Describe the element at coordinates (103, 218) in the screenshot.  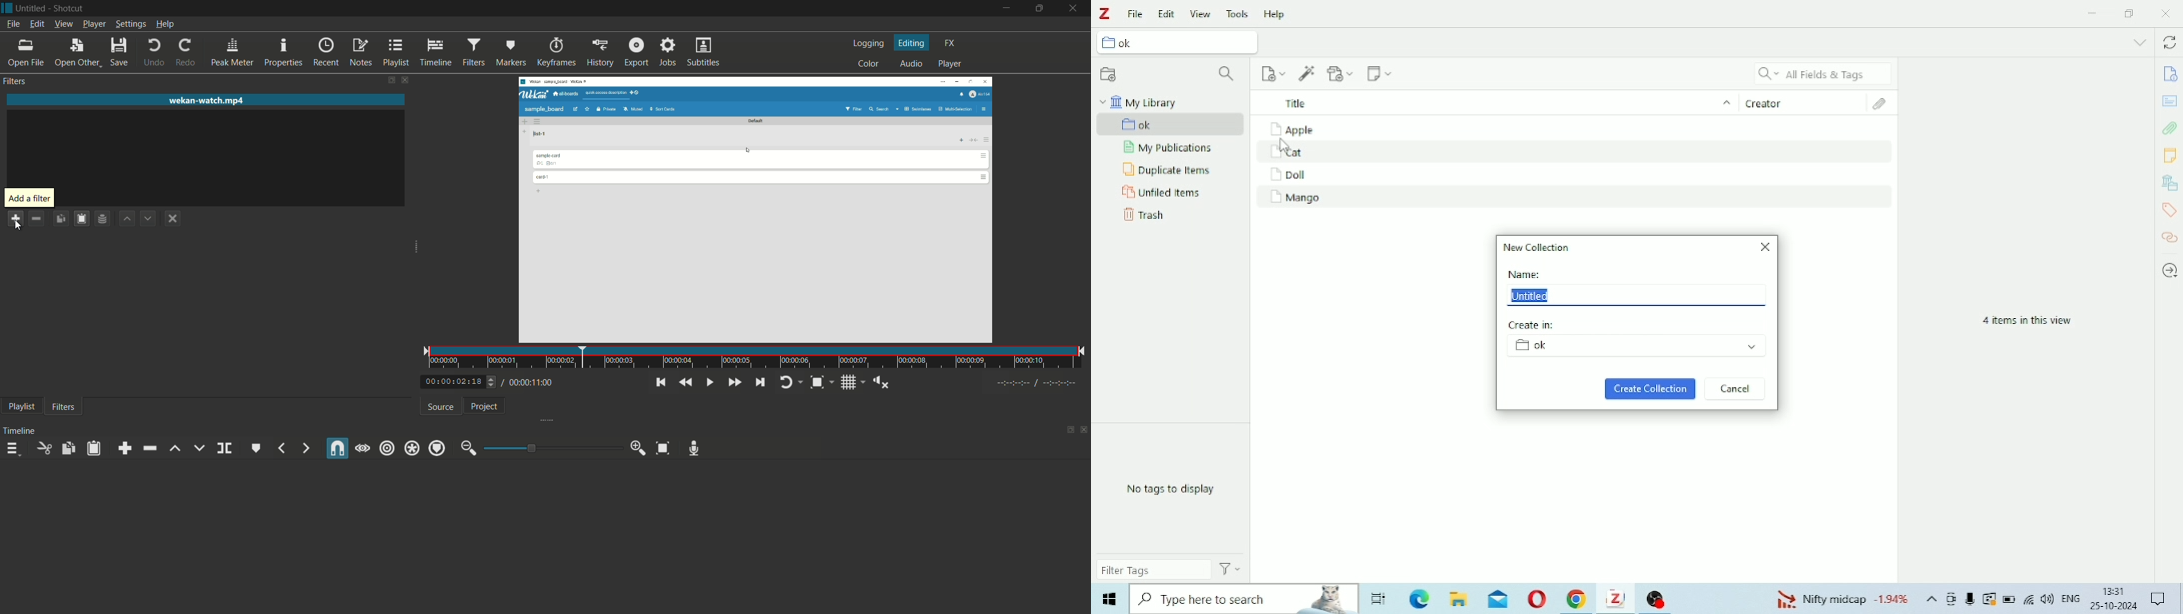
I see `save filter set` at that location.